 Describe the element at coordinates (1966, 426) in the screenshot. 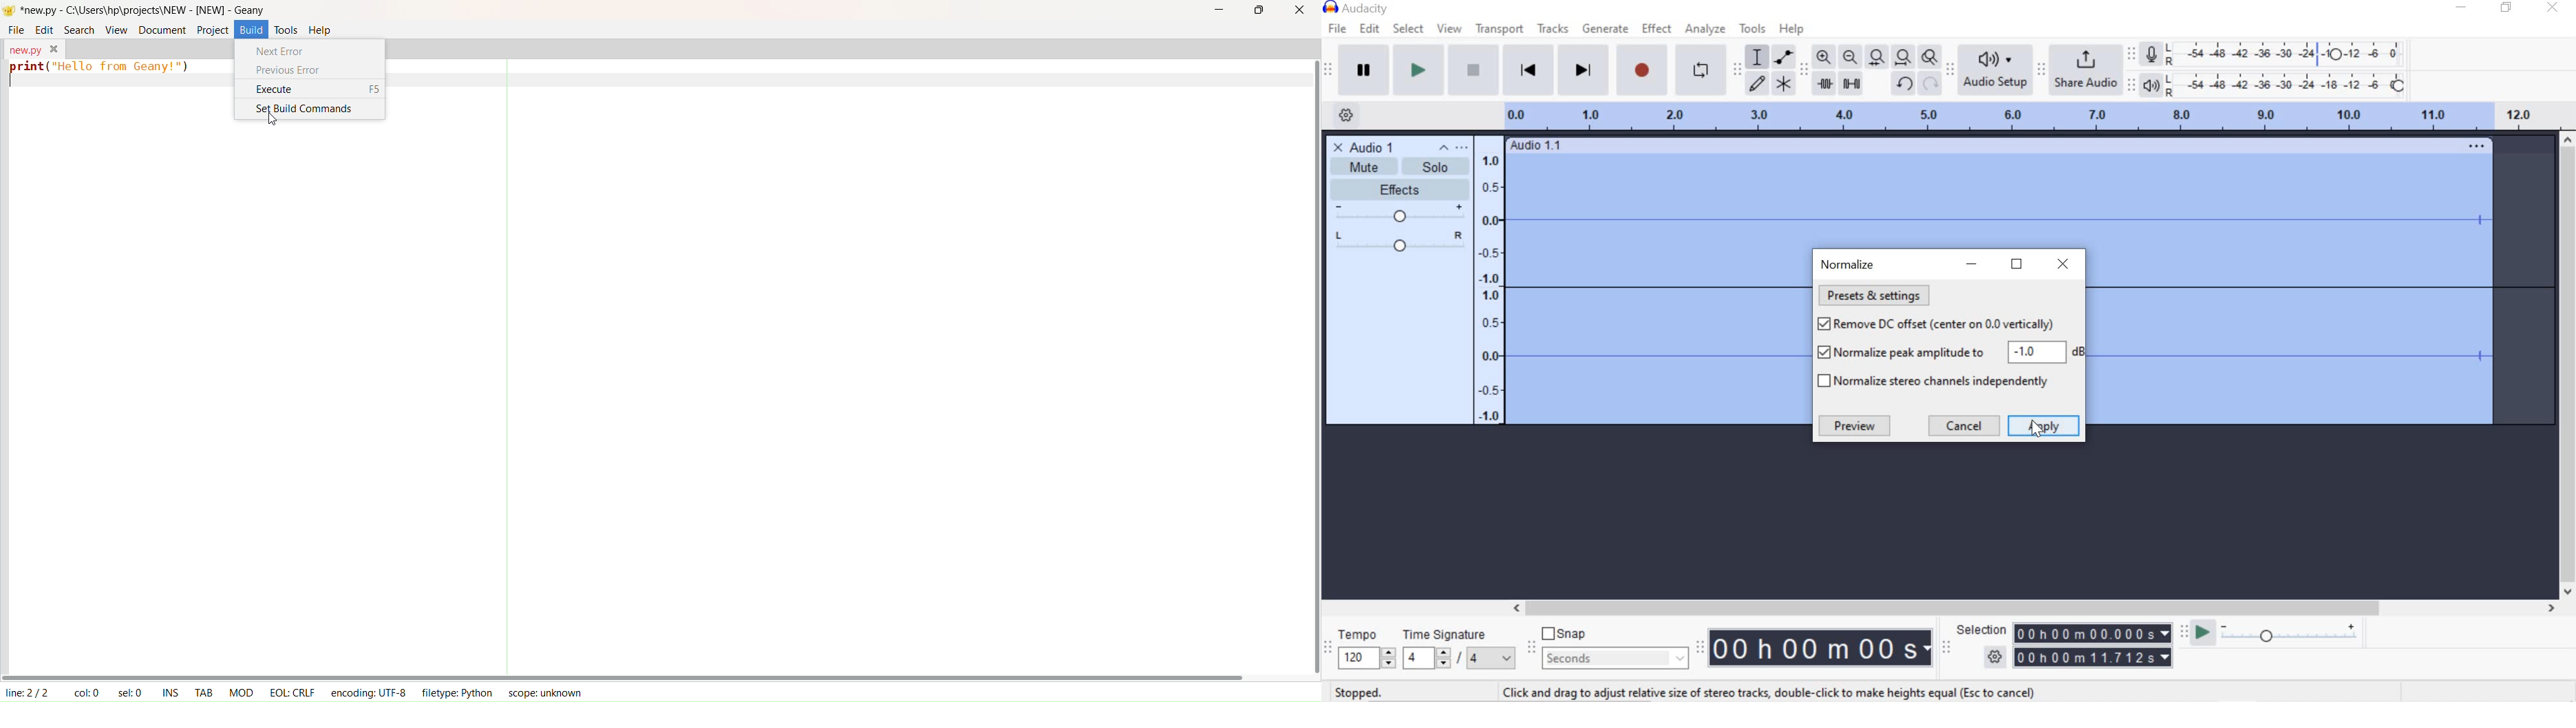

I see `cancel` at that location.